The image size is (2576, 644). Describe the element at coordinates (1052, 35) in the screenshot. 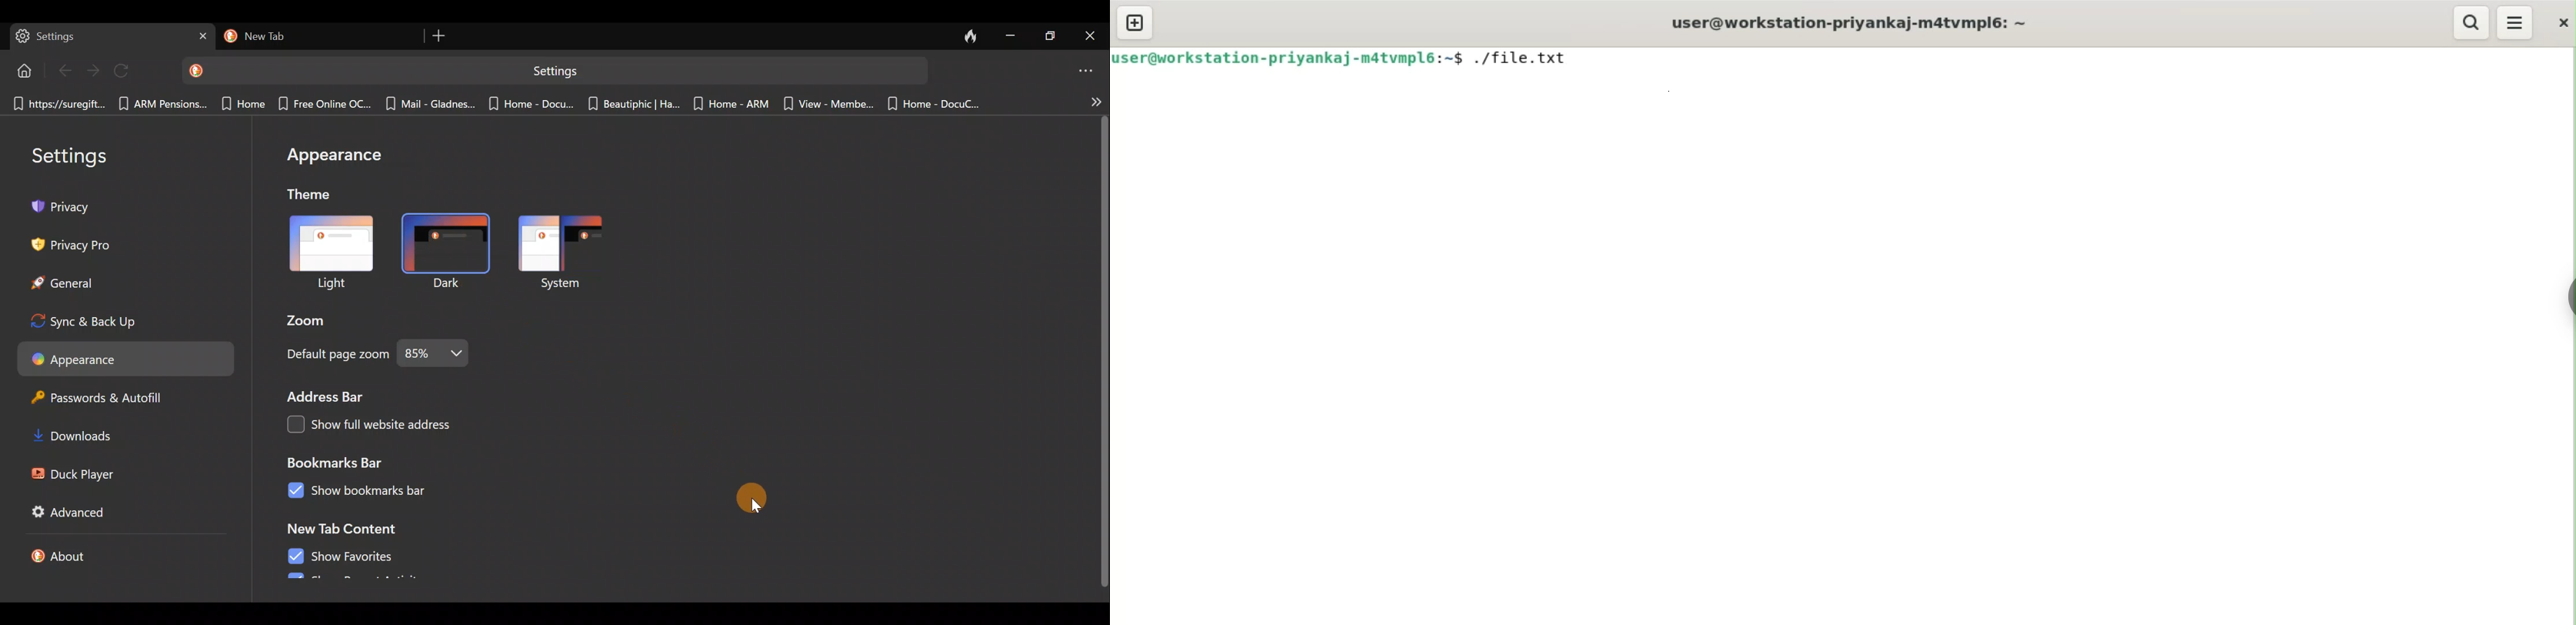

I see `restore` at that location.